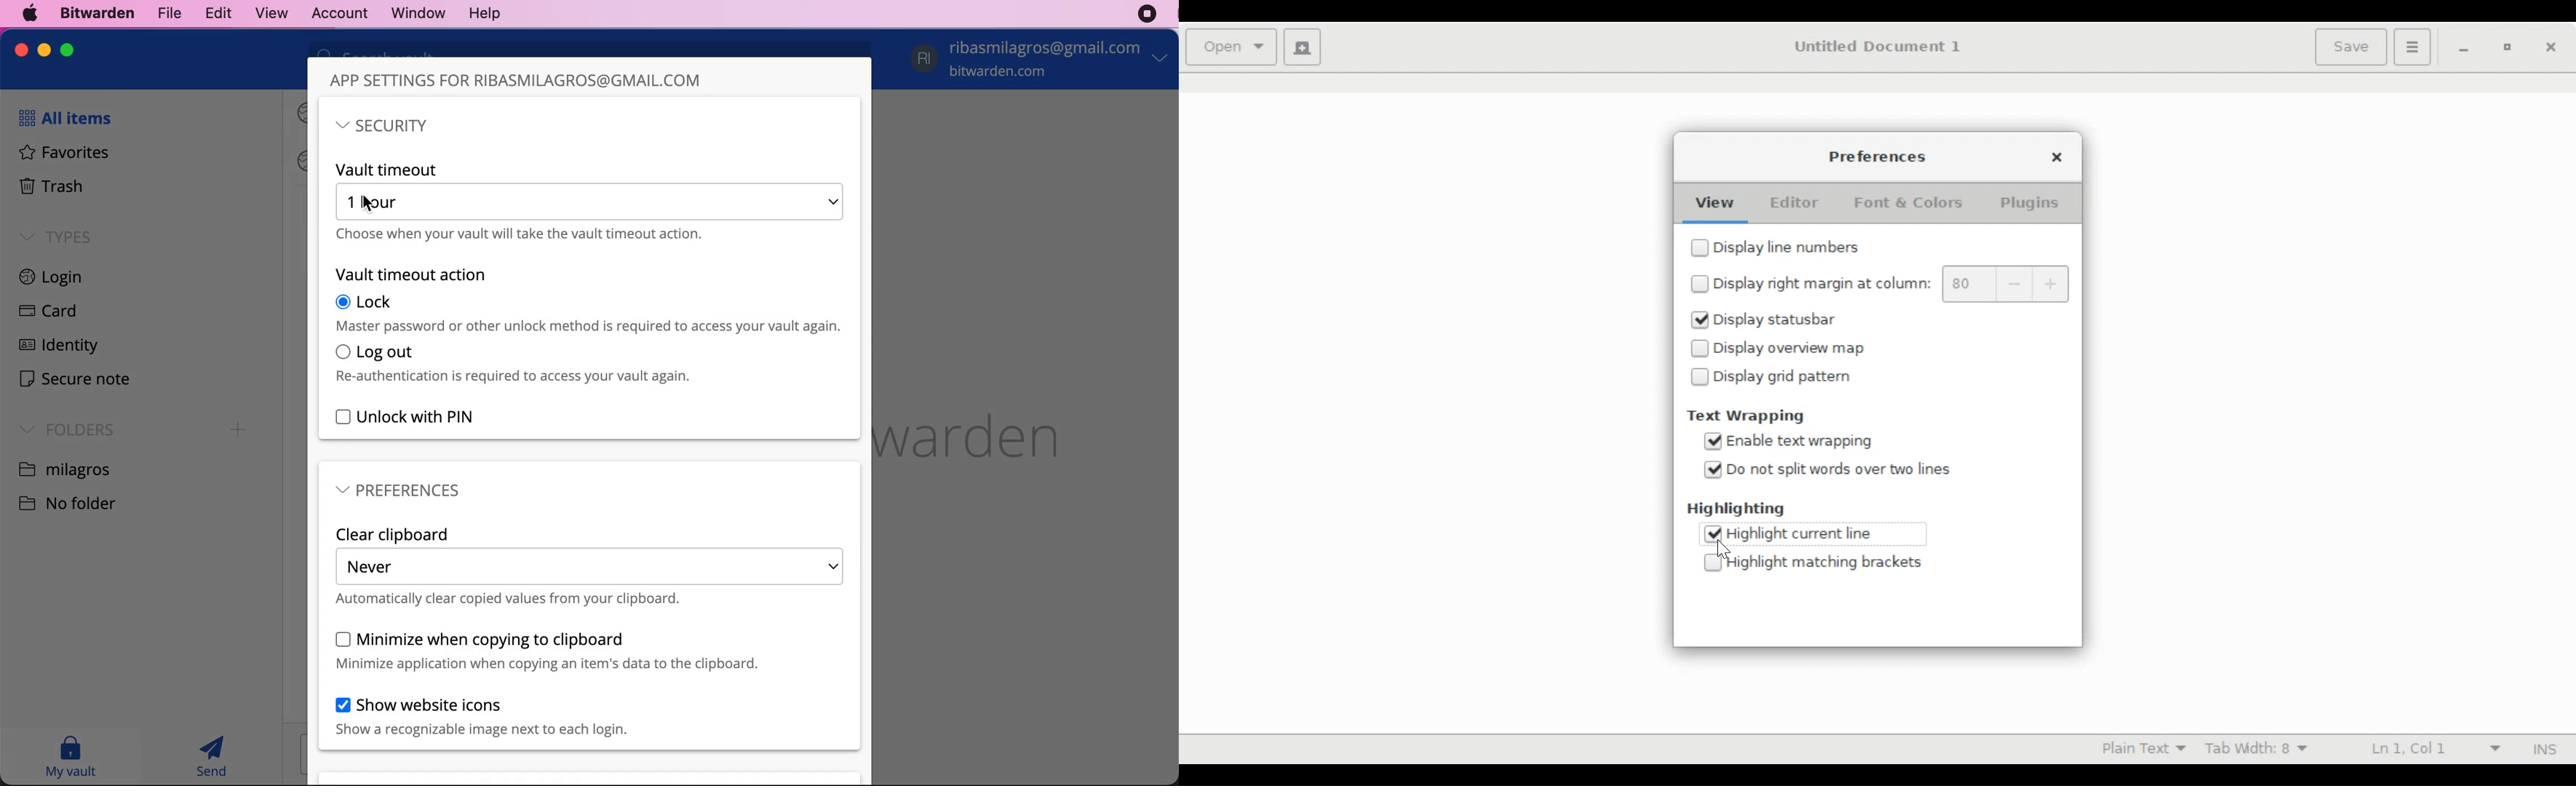 The height and width of the screenshot is (812, 2576). What do you see at coordinates (1715, 202) in the screenshot?
I see `View` at bounding box center [1715, 202].